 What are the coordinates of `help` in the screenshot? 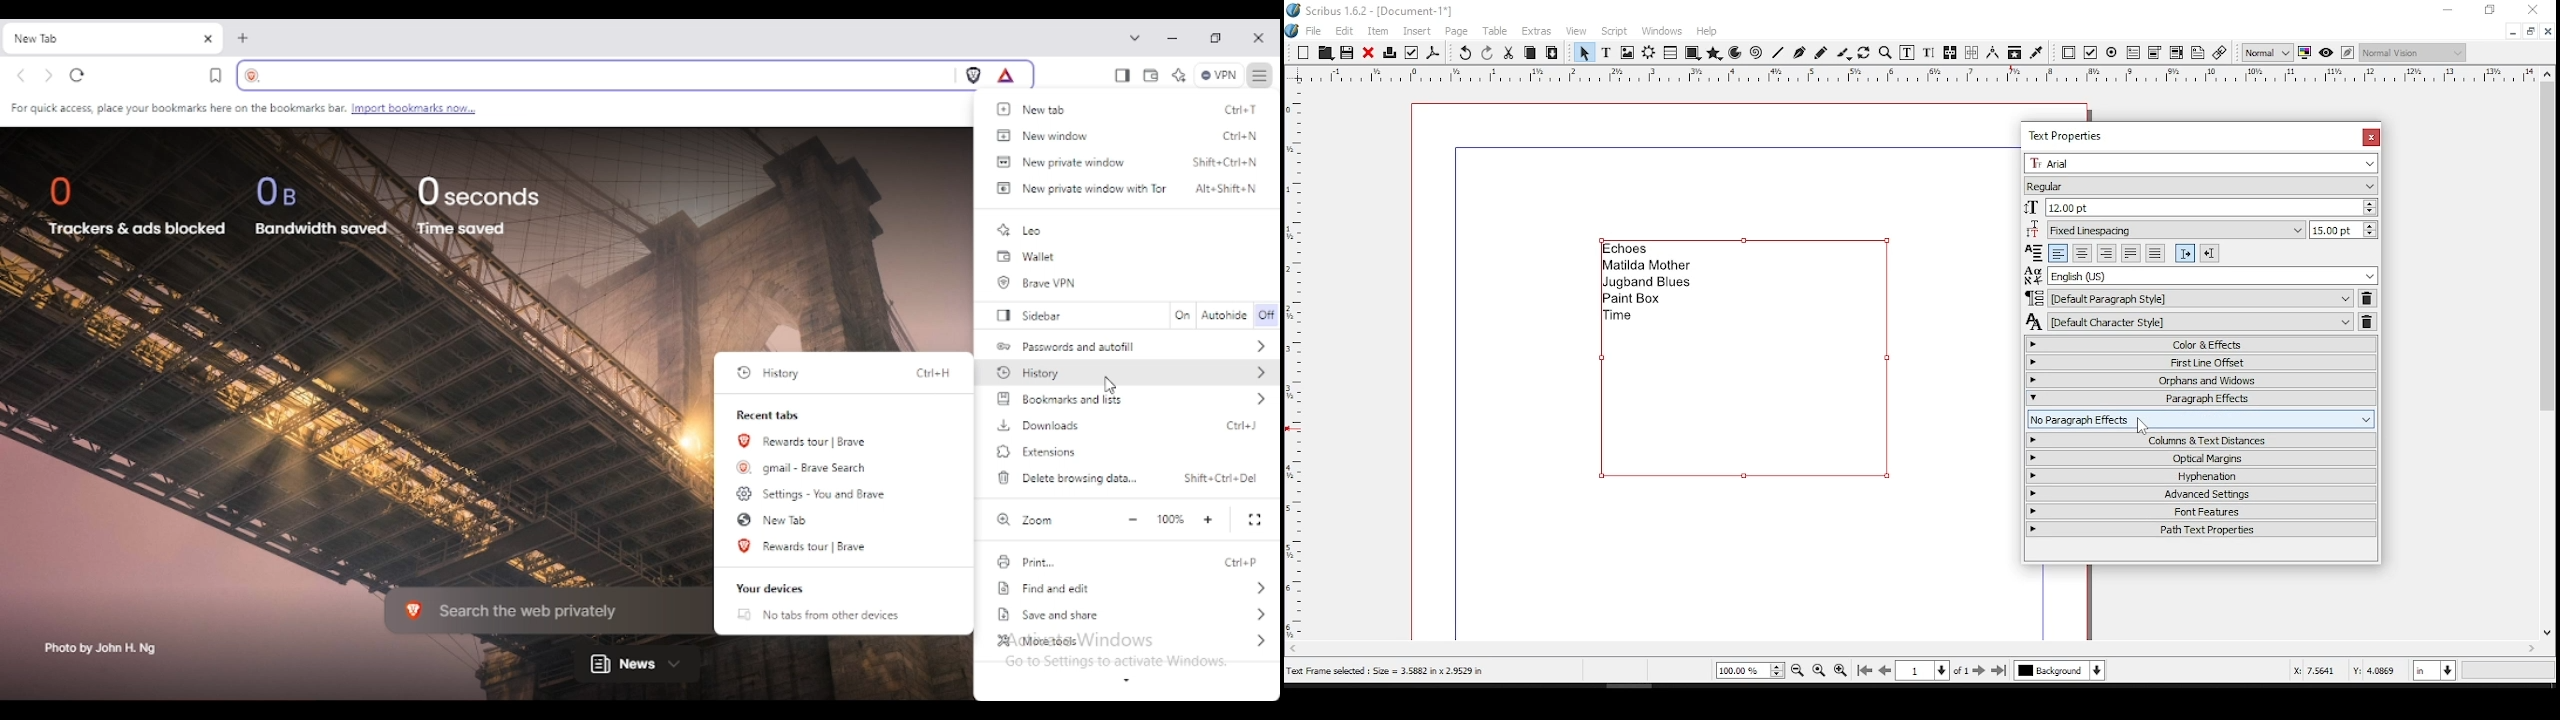 It's located at (1706, 31).